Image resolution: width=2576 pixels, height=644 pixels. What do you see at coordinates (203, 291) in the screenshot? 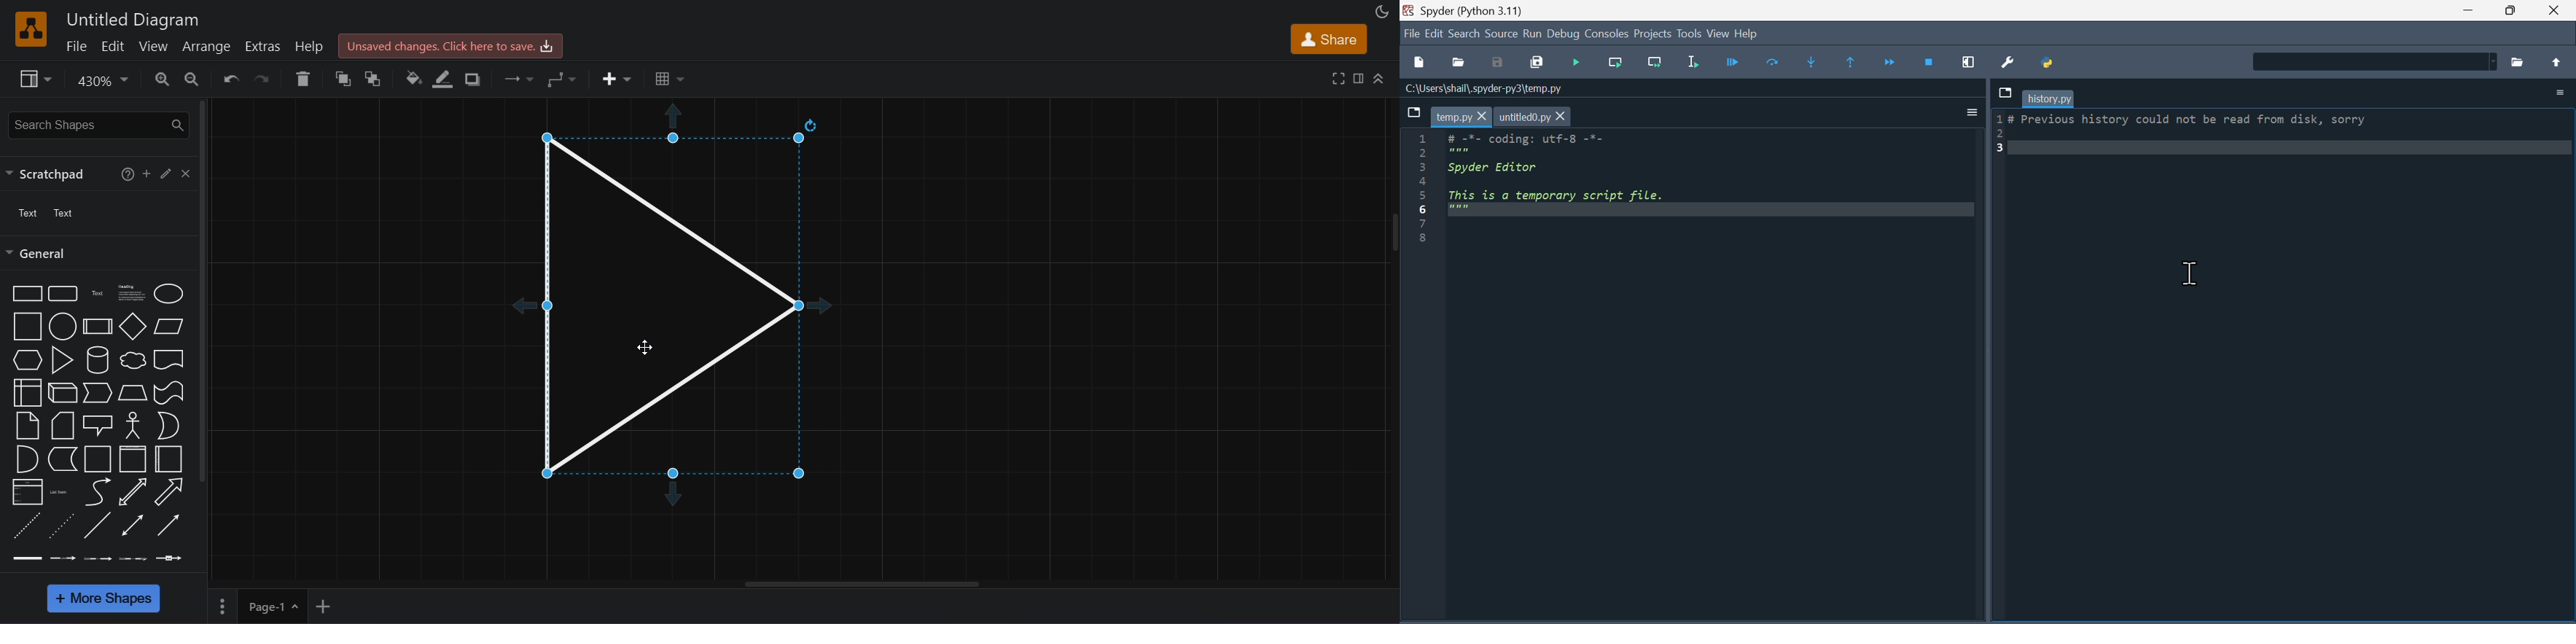
I see `vertical scroll bar` at bounding box center [203, 291].